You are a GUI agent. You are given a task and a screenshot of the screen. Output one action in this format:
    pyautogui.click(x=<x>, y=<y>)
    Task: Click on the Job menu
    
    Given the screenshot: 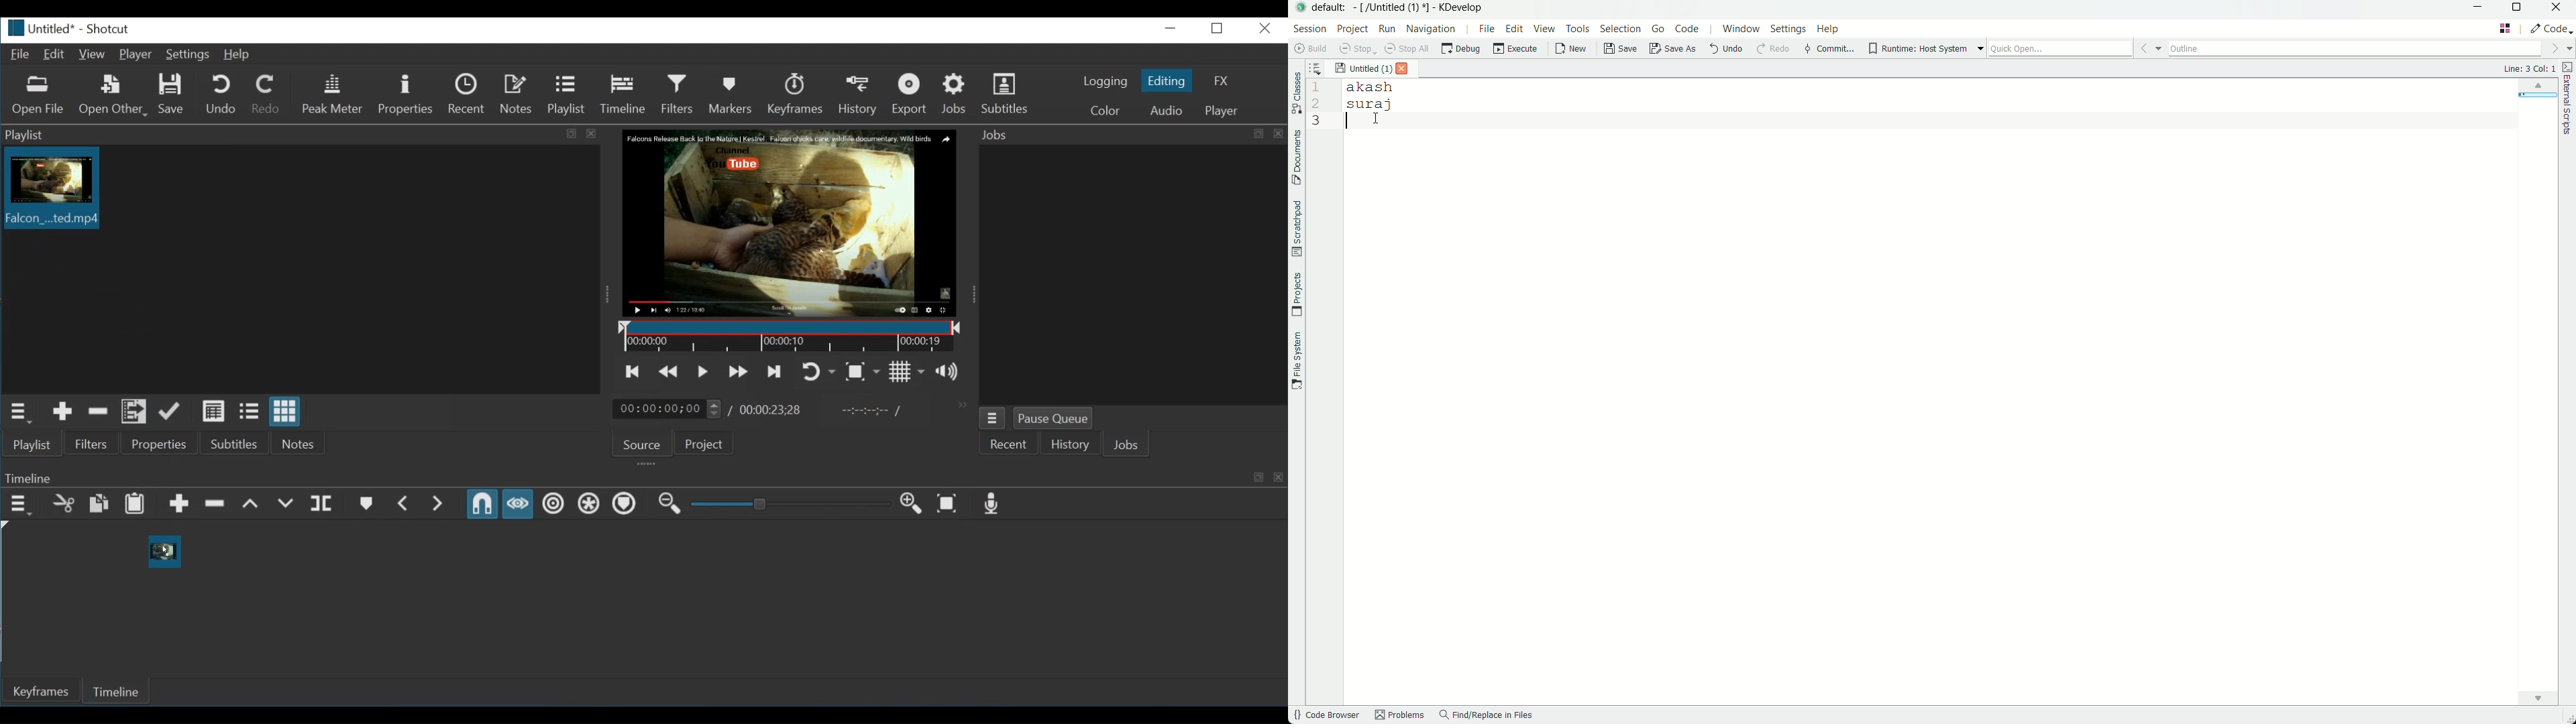 What is the action you would take?
    pyautogui.click(x=993, y=419)
    